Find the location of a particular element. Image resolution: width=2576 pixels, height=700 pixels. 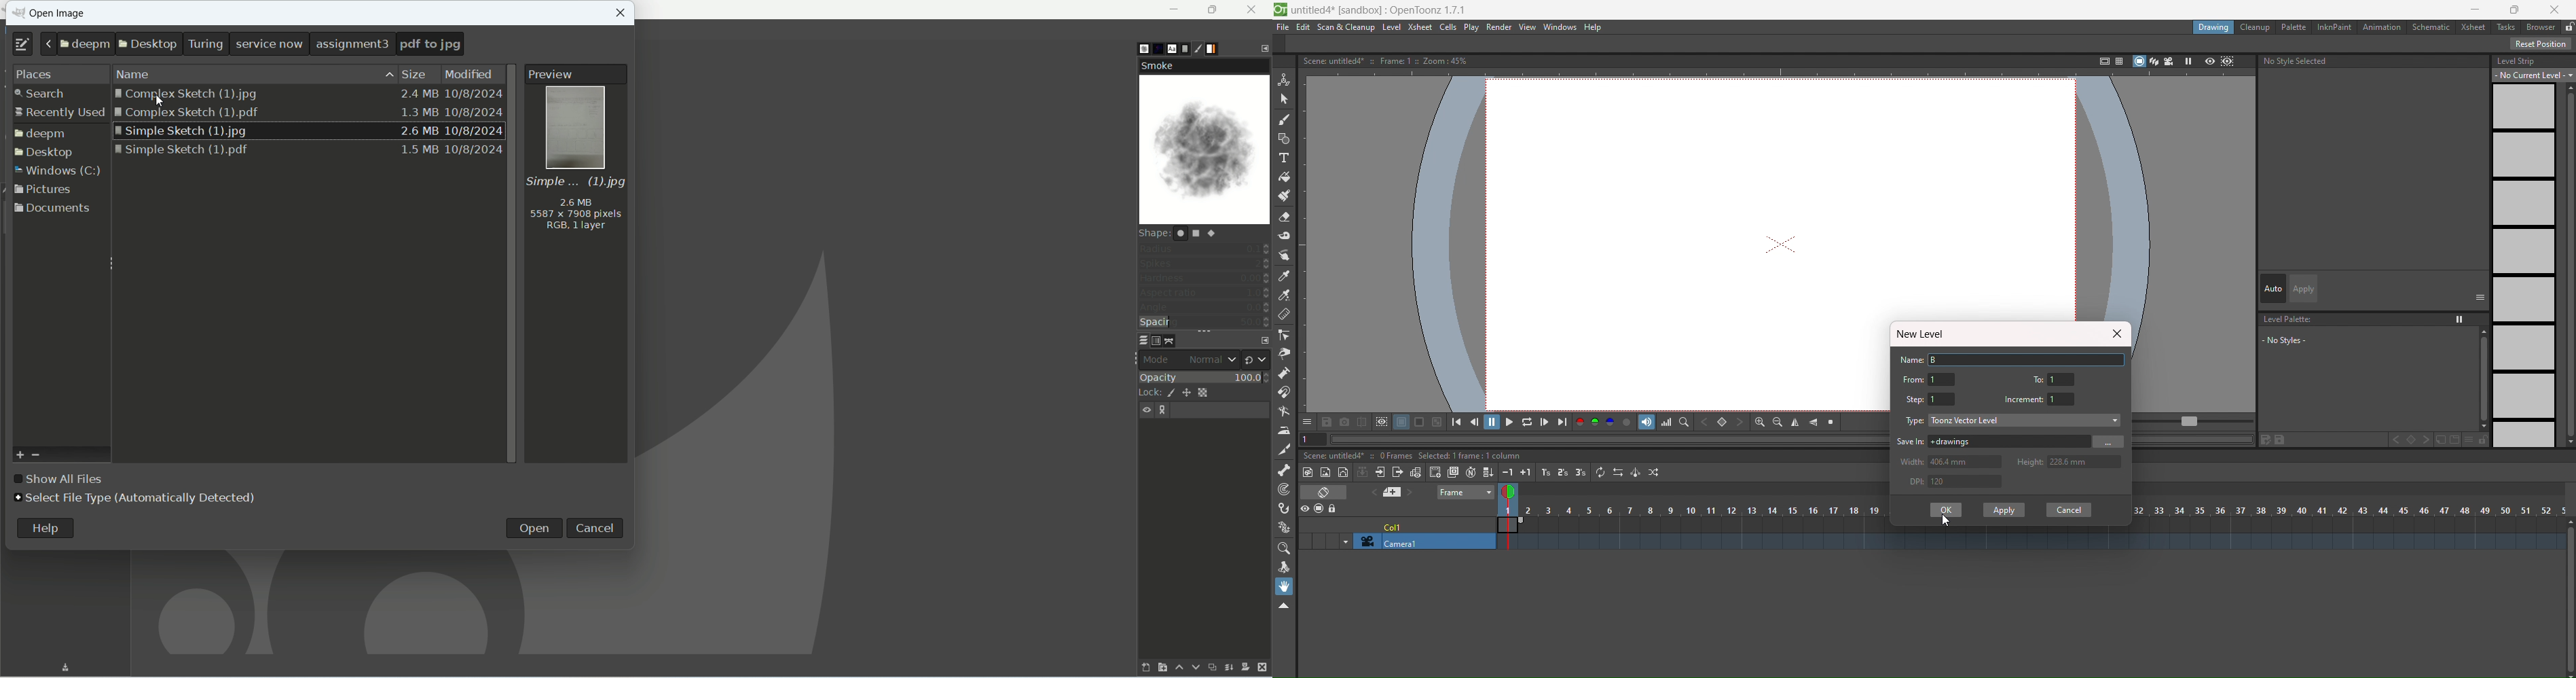

layer linking is located at coordinates (1166, 411).